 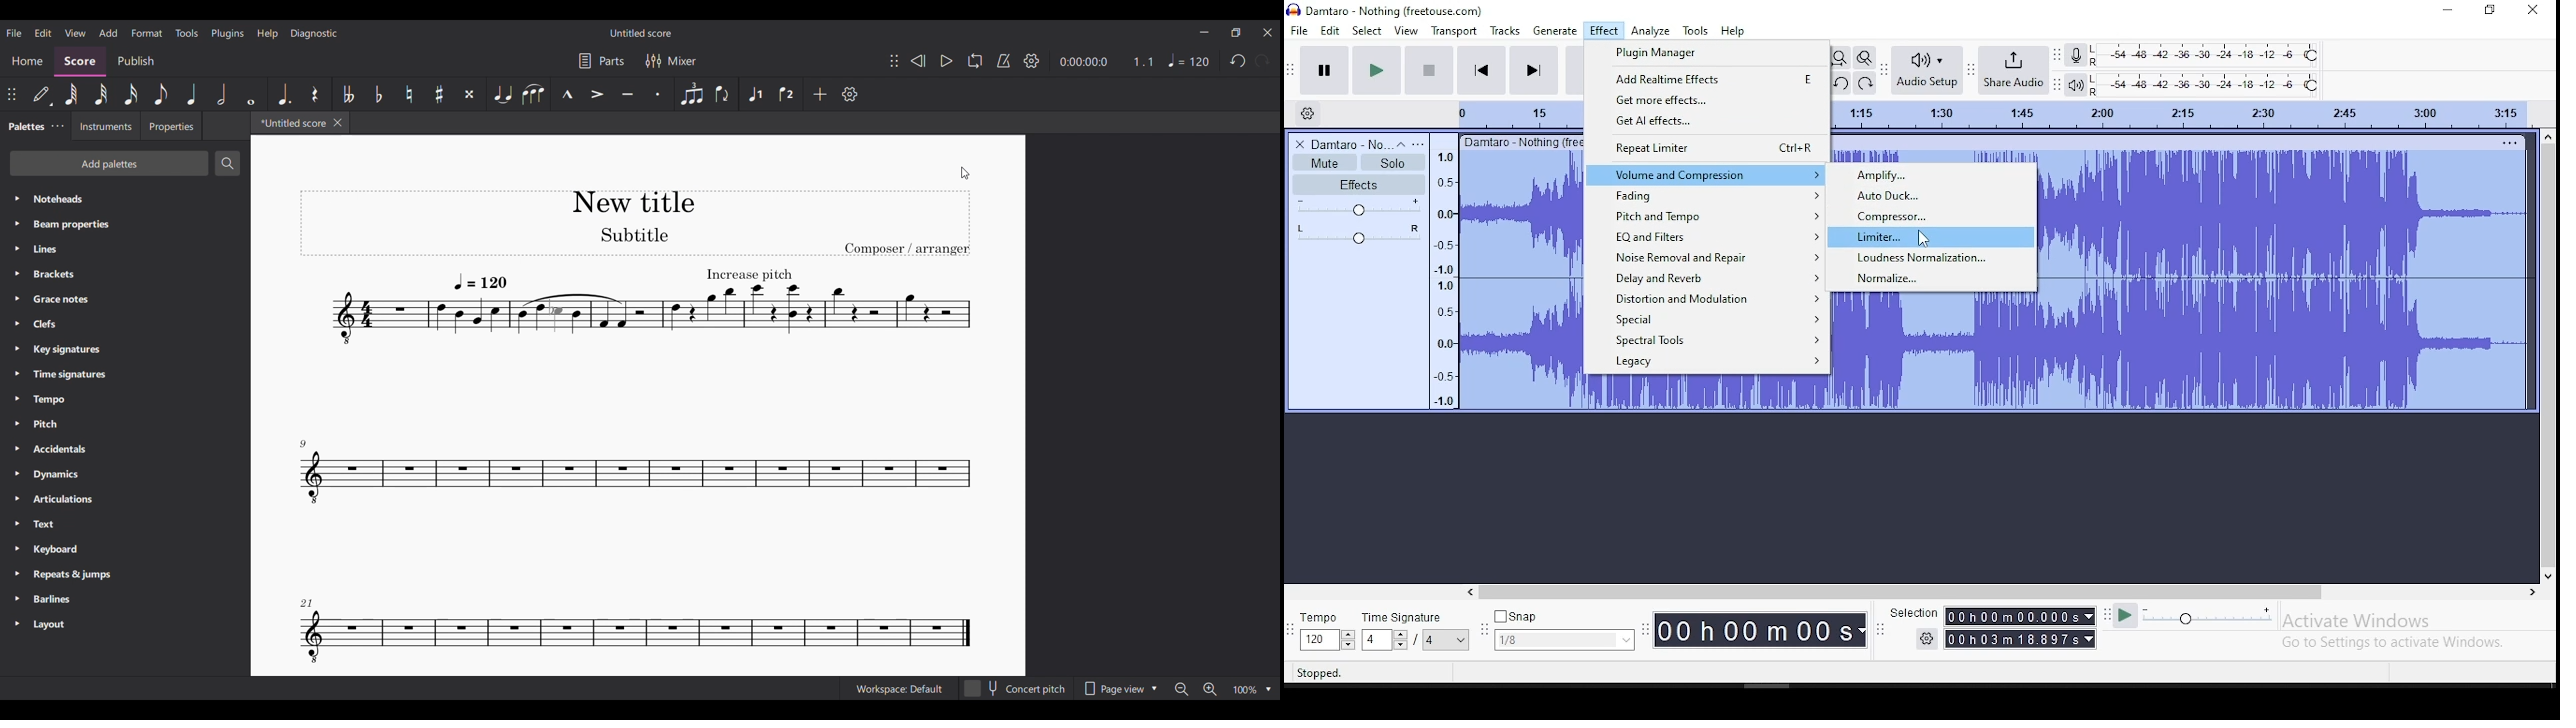 What do you see at coordinates (1143, 61) in the screenshot?
I see `Current ratio` at bounding box center [1143, 61].